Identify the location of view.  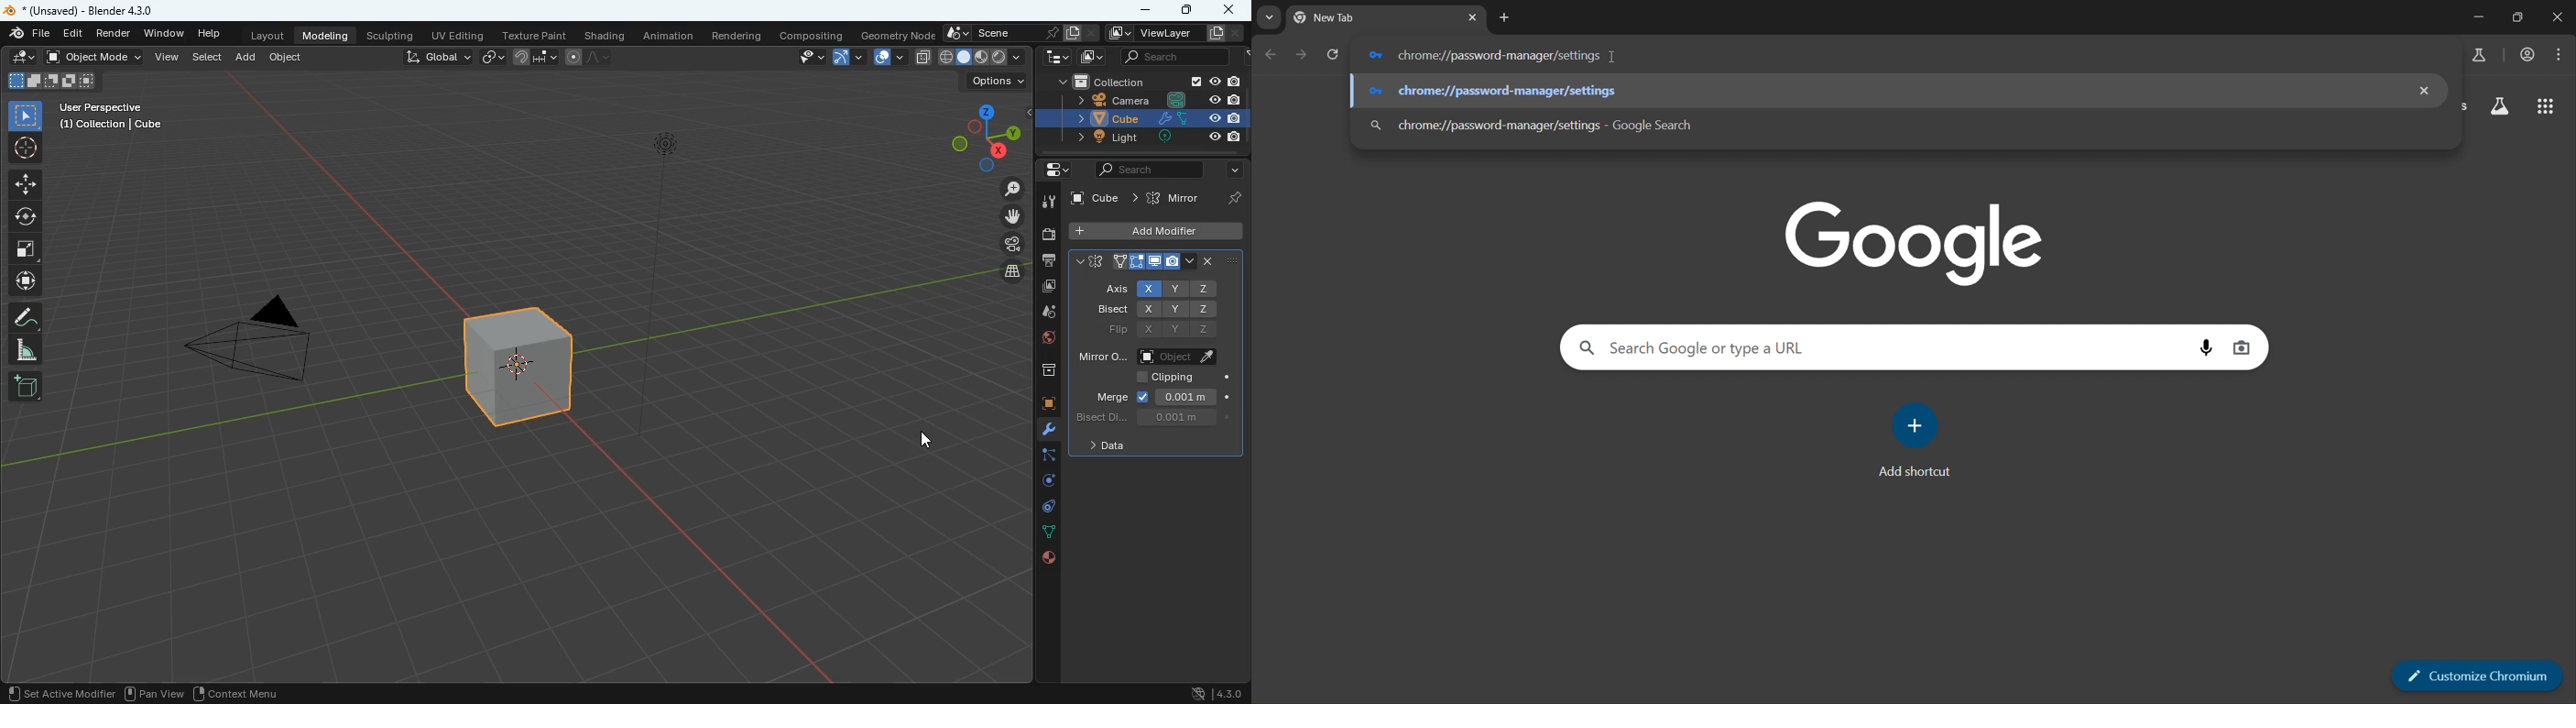
(168, 58).